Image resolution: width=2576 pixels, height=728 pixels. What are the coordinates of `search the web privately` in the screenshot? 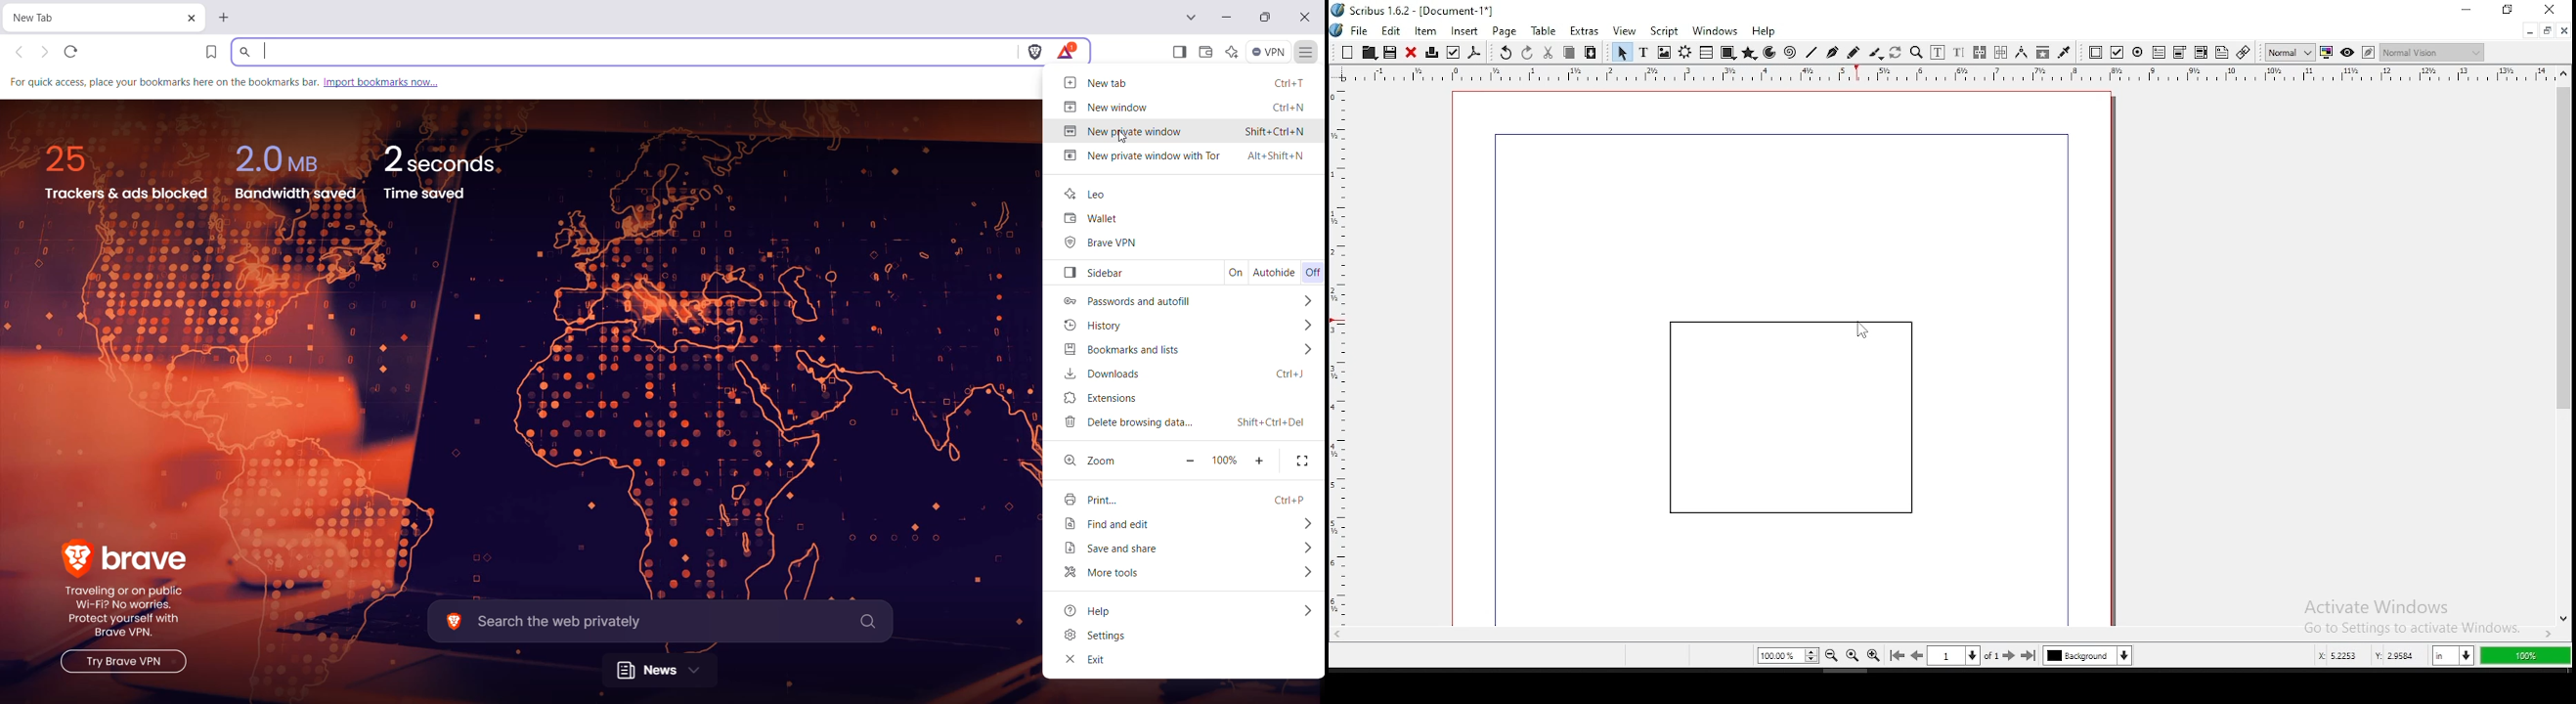 It's located at (658, 622).